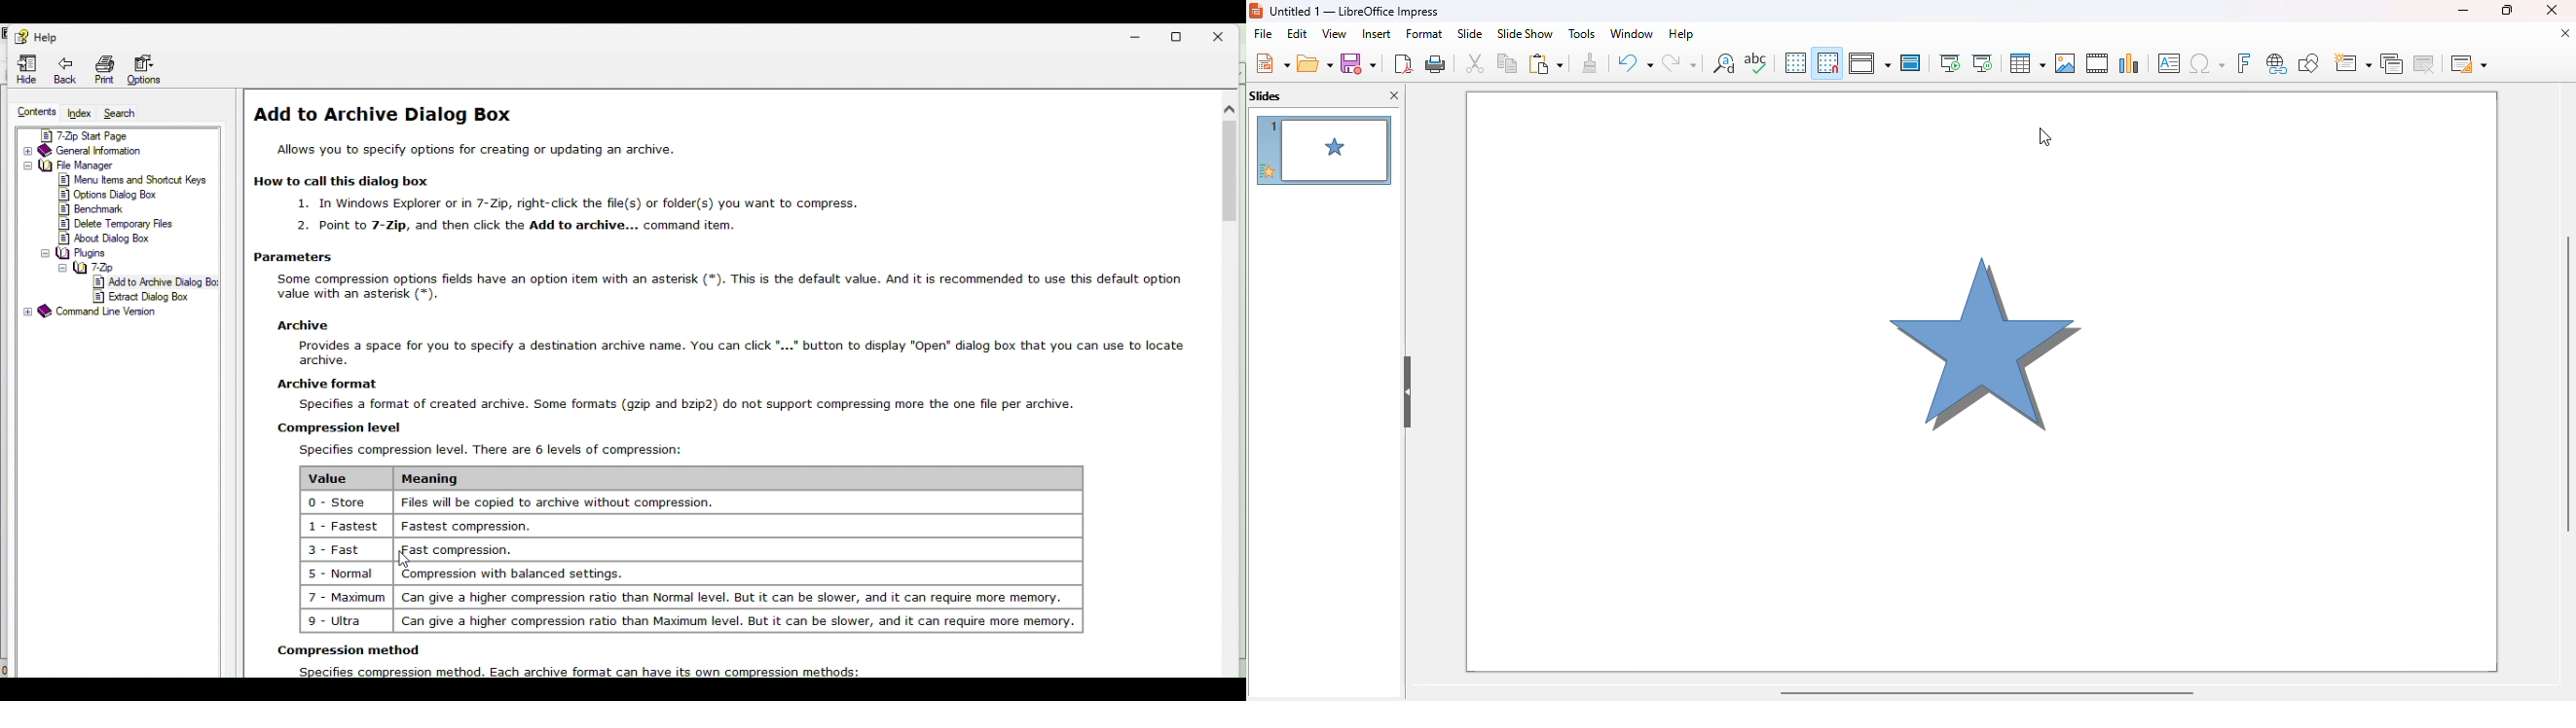 The image size is (2576, 728). What do you see at coordinates (1582, 34) in the screenshot?
I see `tools` at bounding box center [1582, 34].